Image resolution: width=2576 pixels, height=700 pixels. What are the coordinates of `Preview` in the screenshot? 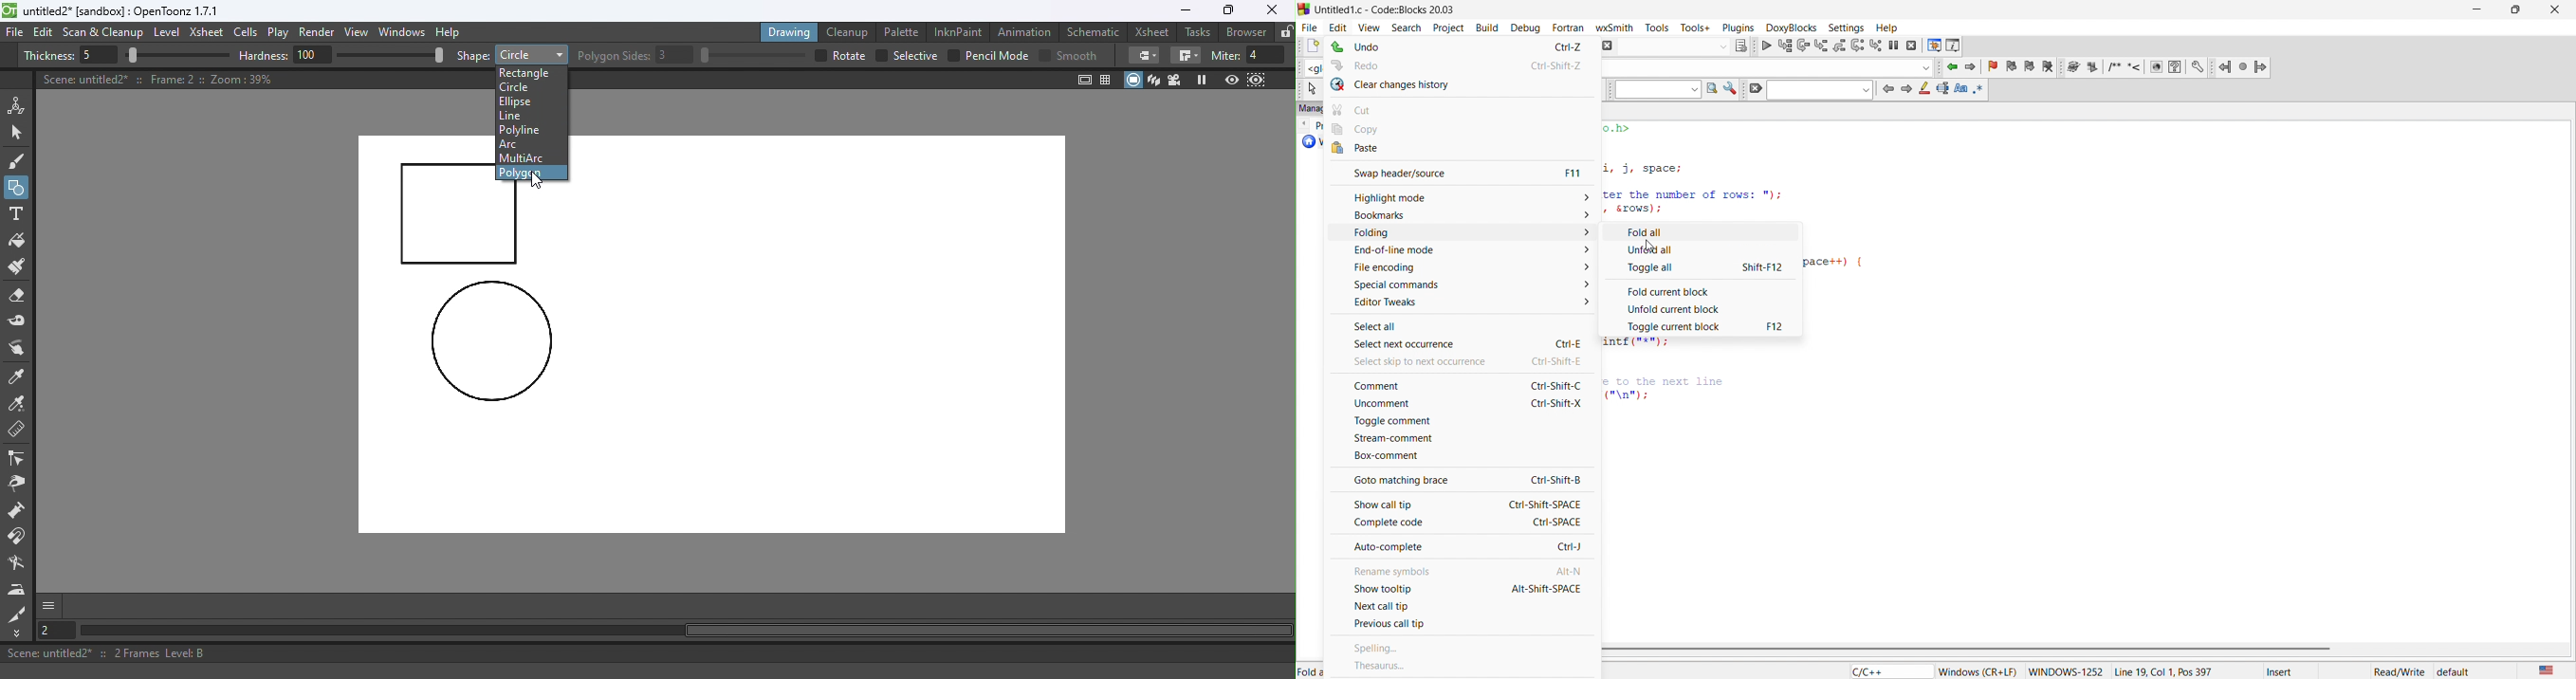 It's located at (1231, 81).